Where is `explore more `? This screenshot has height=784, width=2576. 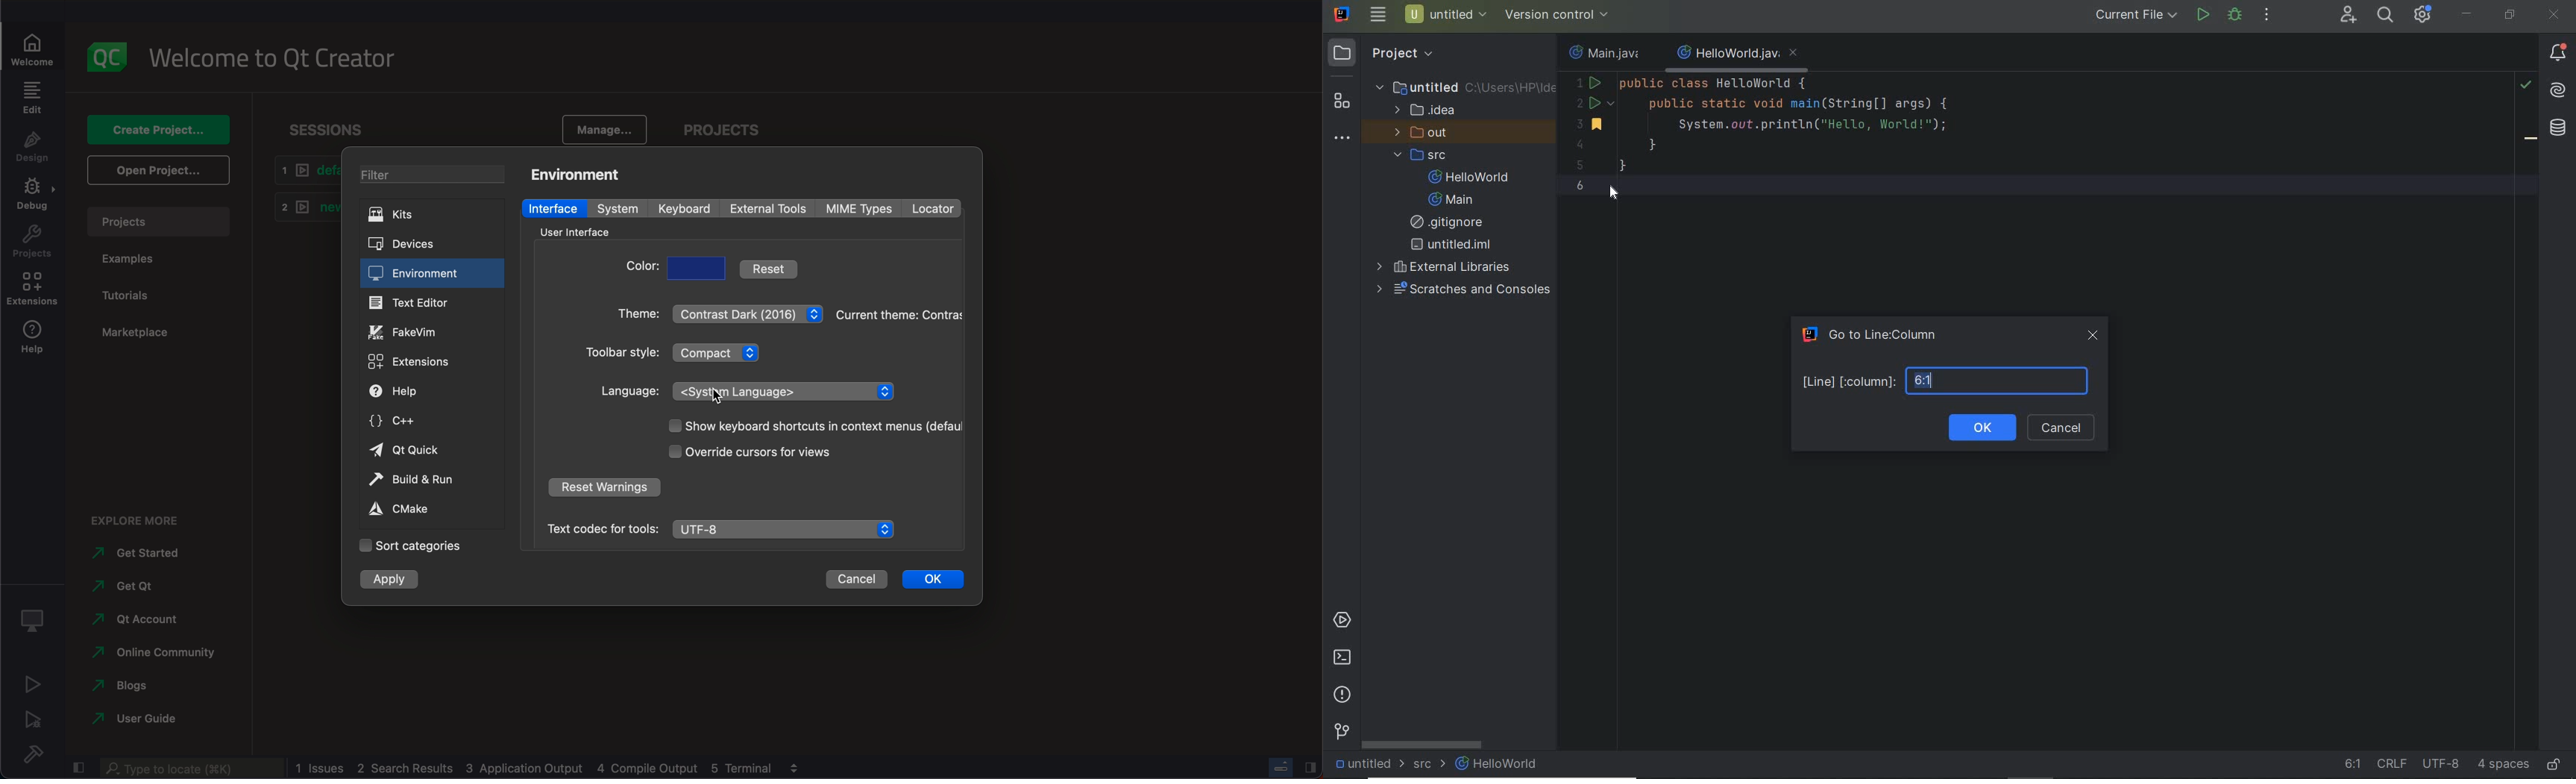 explore more  is located at coordinates (143, 518).